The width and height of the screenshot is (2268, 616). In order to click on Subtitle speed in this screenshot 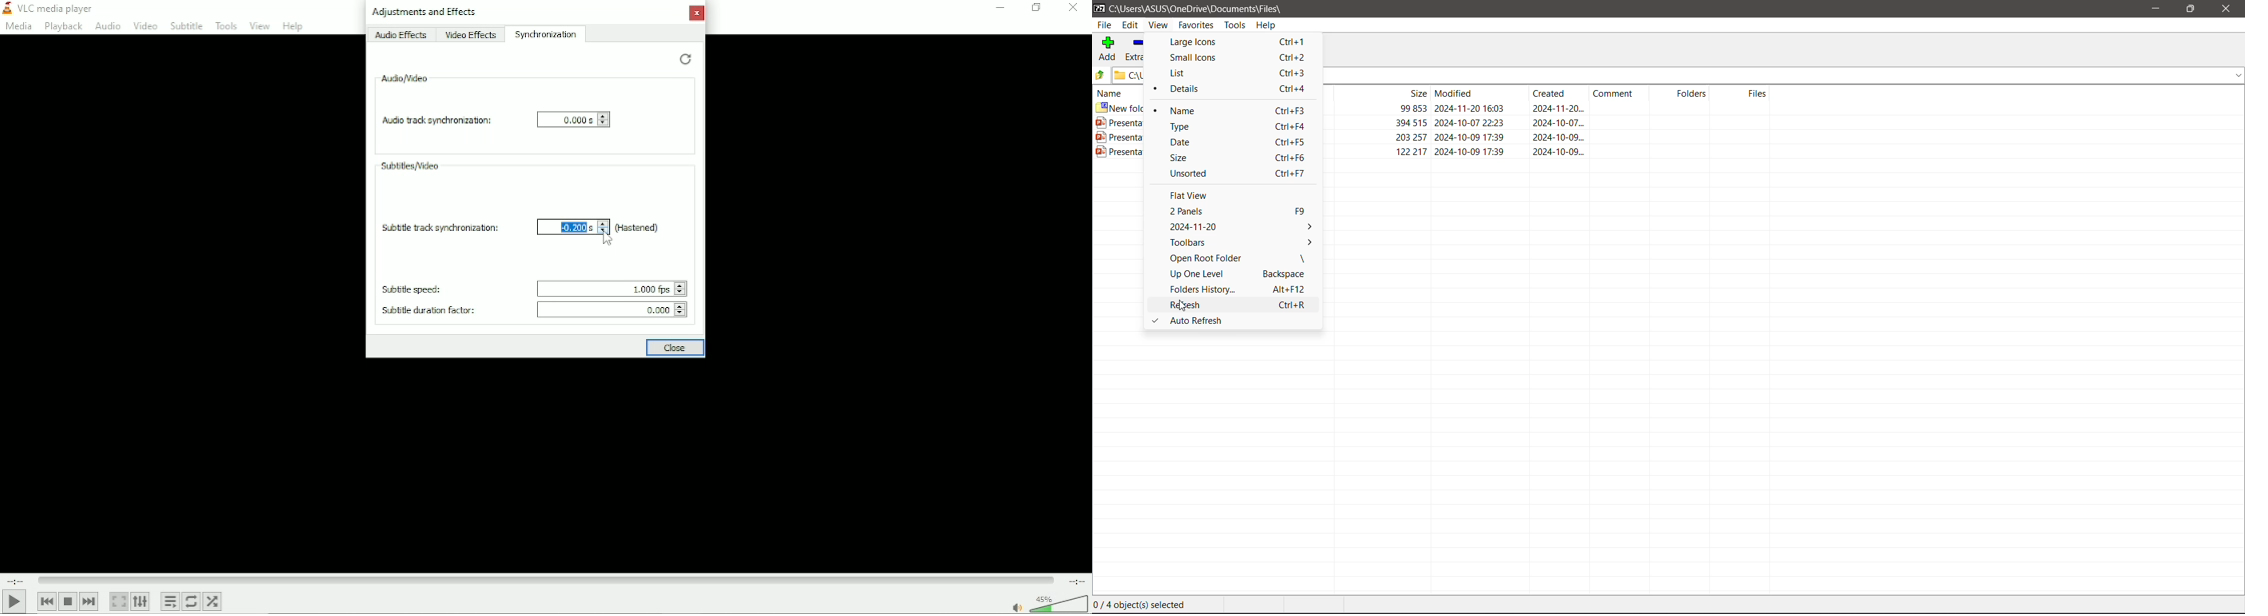, I will do `click(408, 289)`.